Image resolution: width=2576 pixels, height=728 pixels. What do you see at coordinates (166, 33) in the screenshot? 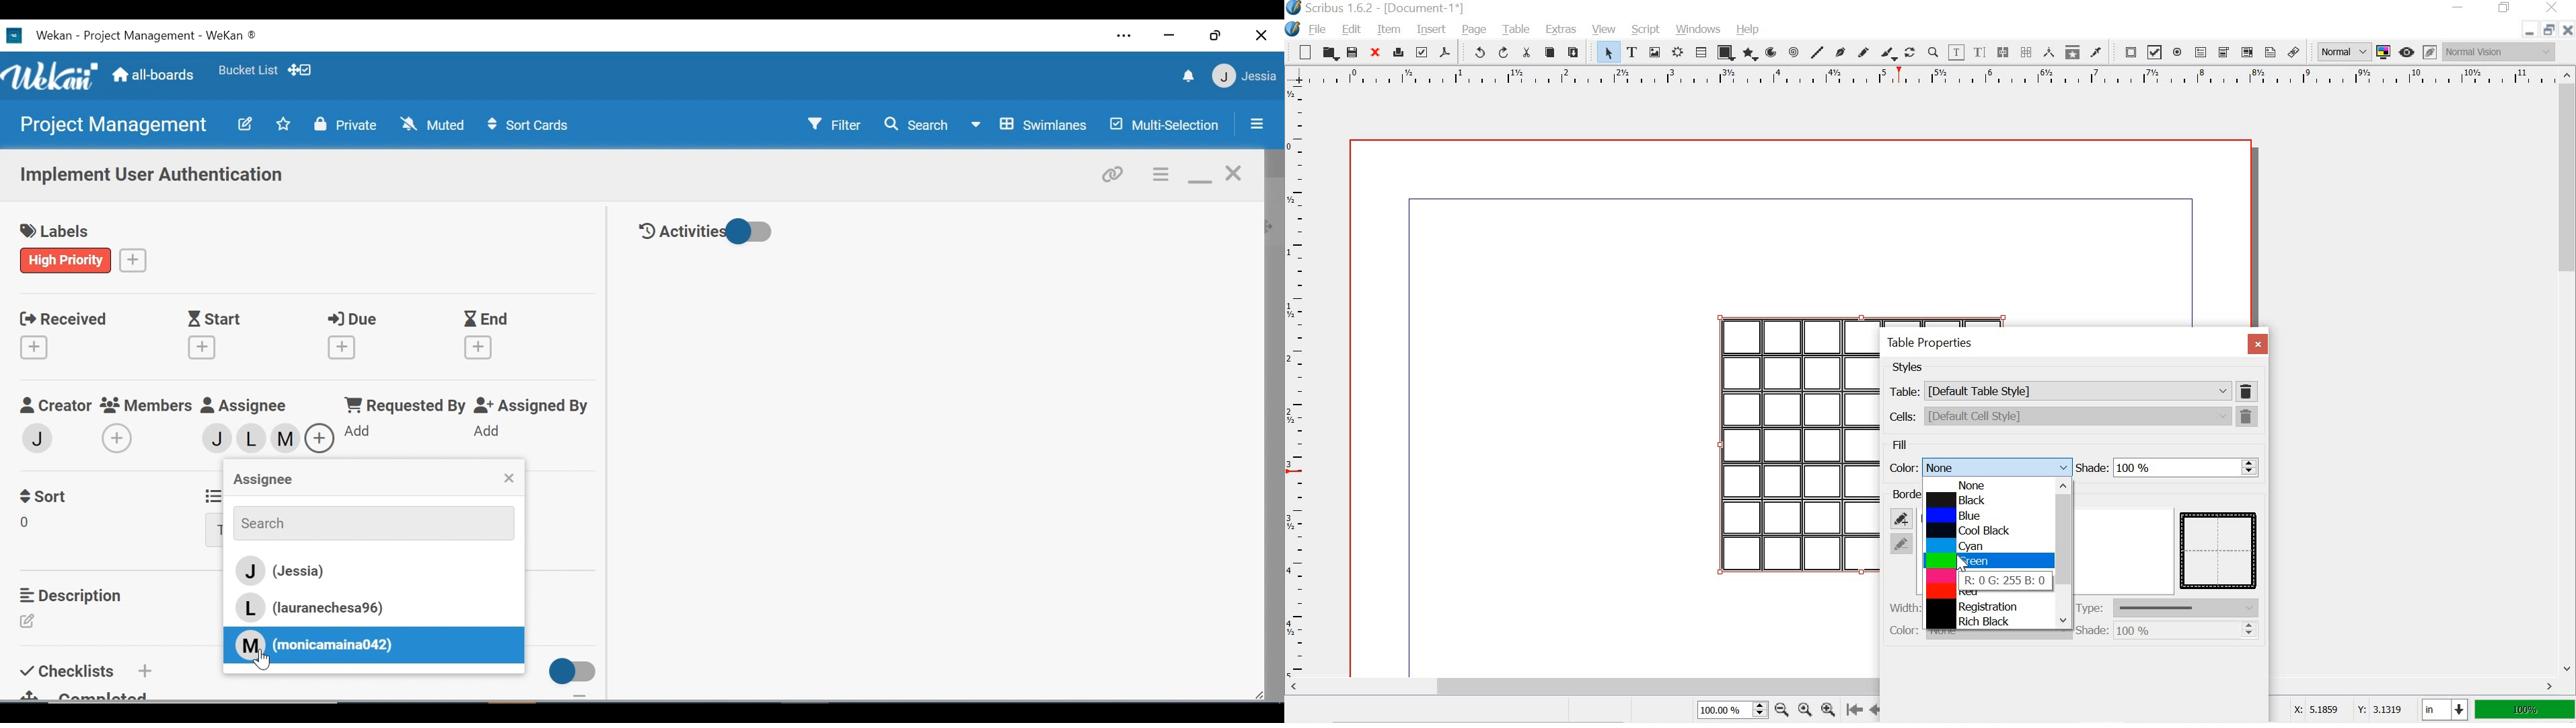
I see `Wekan - project management - wekan` at bounding box center [166, 33].